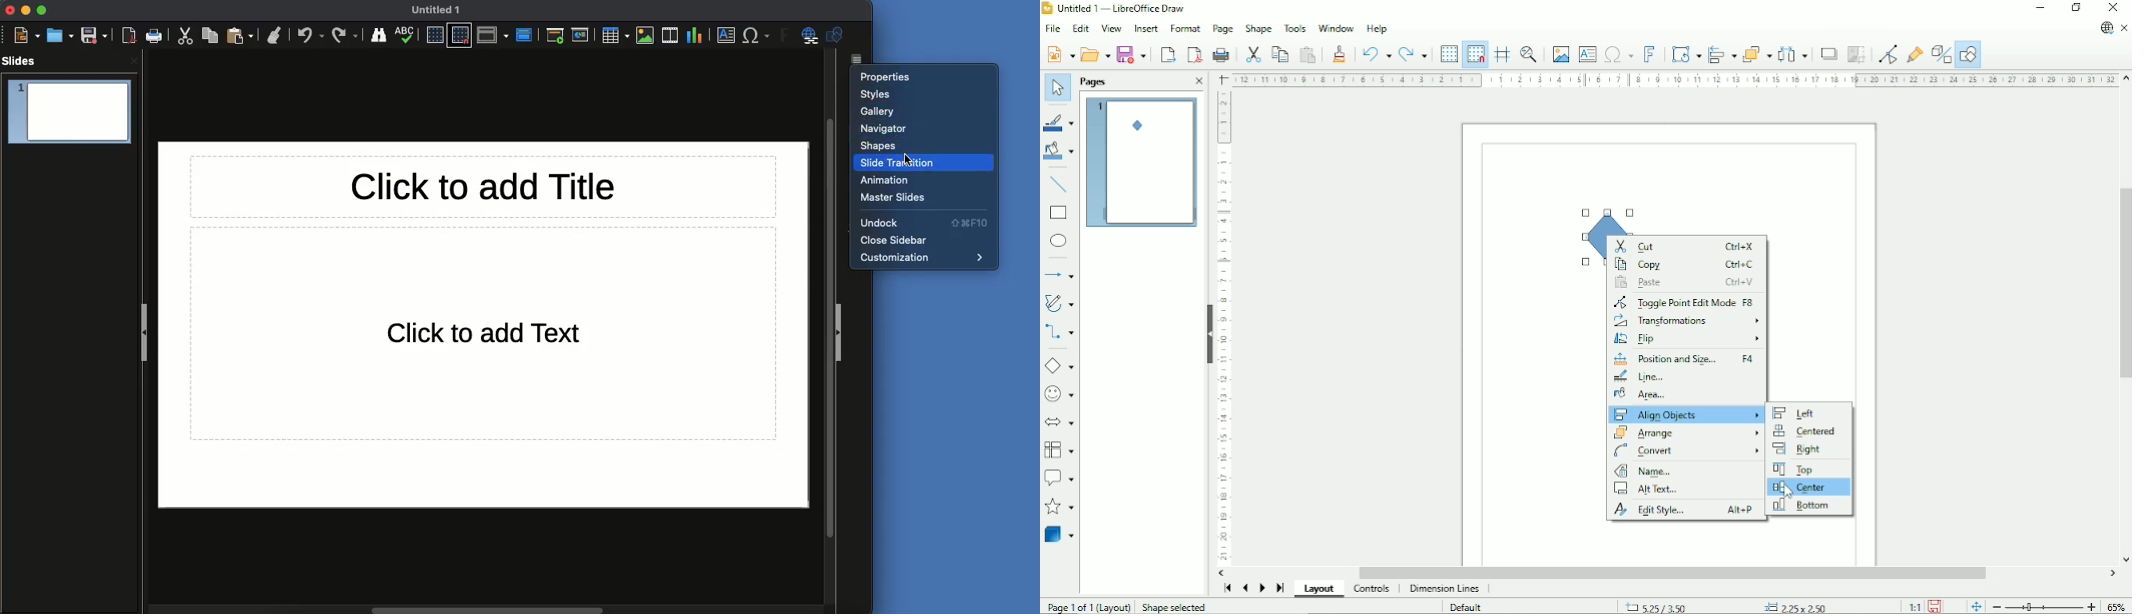  I want to click on Line, so click(1688, 376).